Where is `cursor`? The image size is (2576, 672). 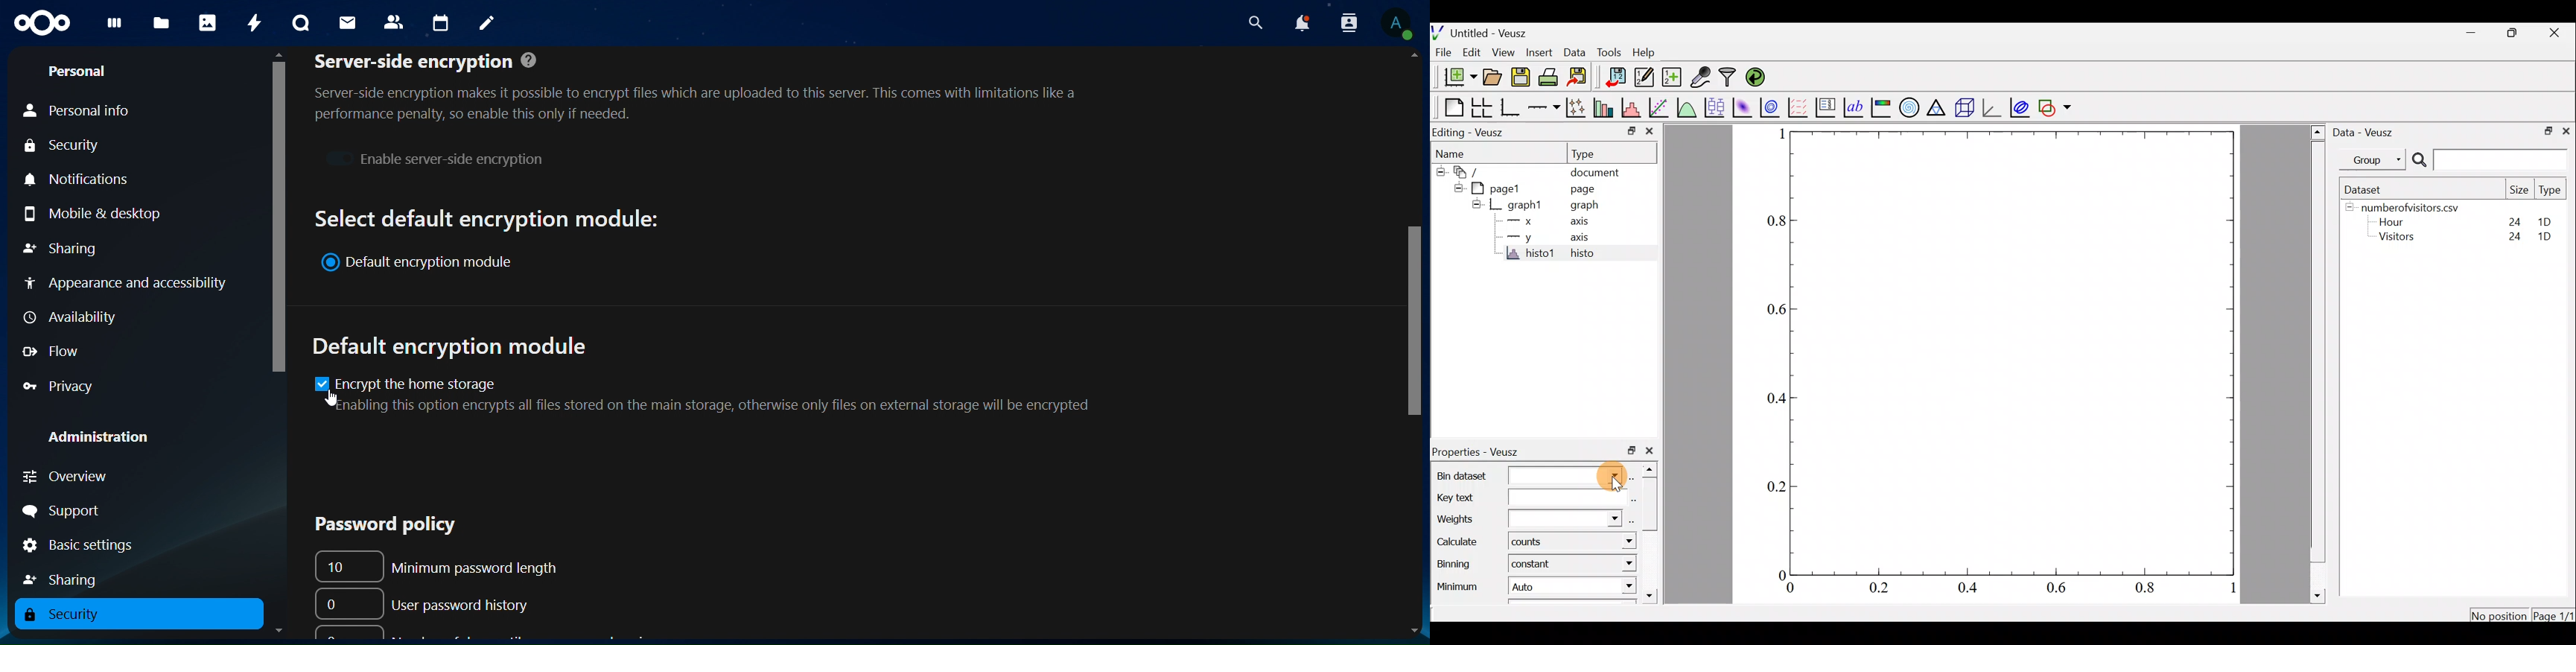
cursor is located at coordinates (331, 399).